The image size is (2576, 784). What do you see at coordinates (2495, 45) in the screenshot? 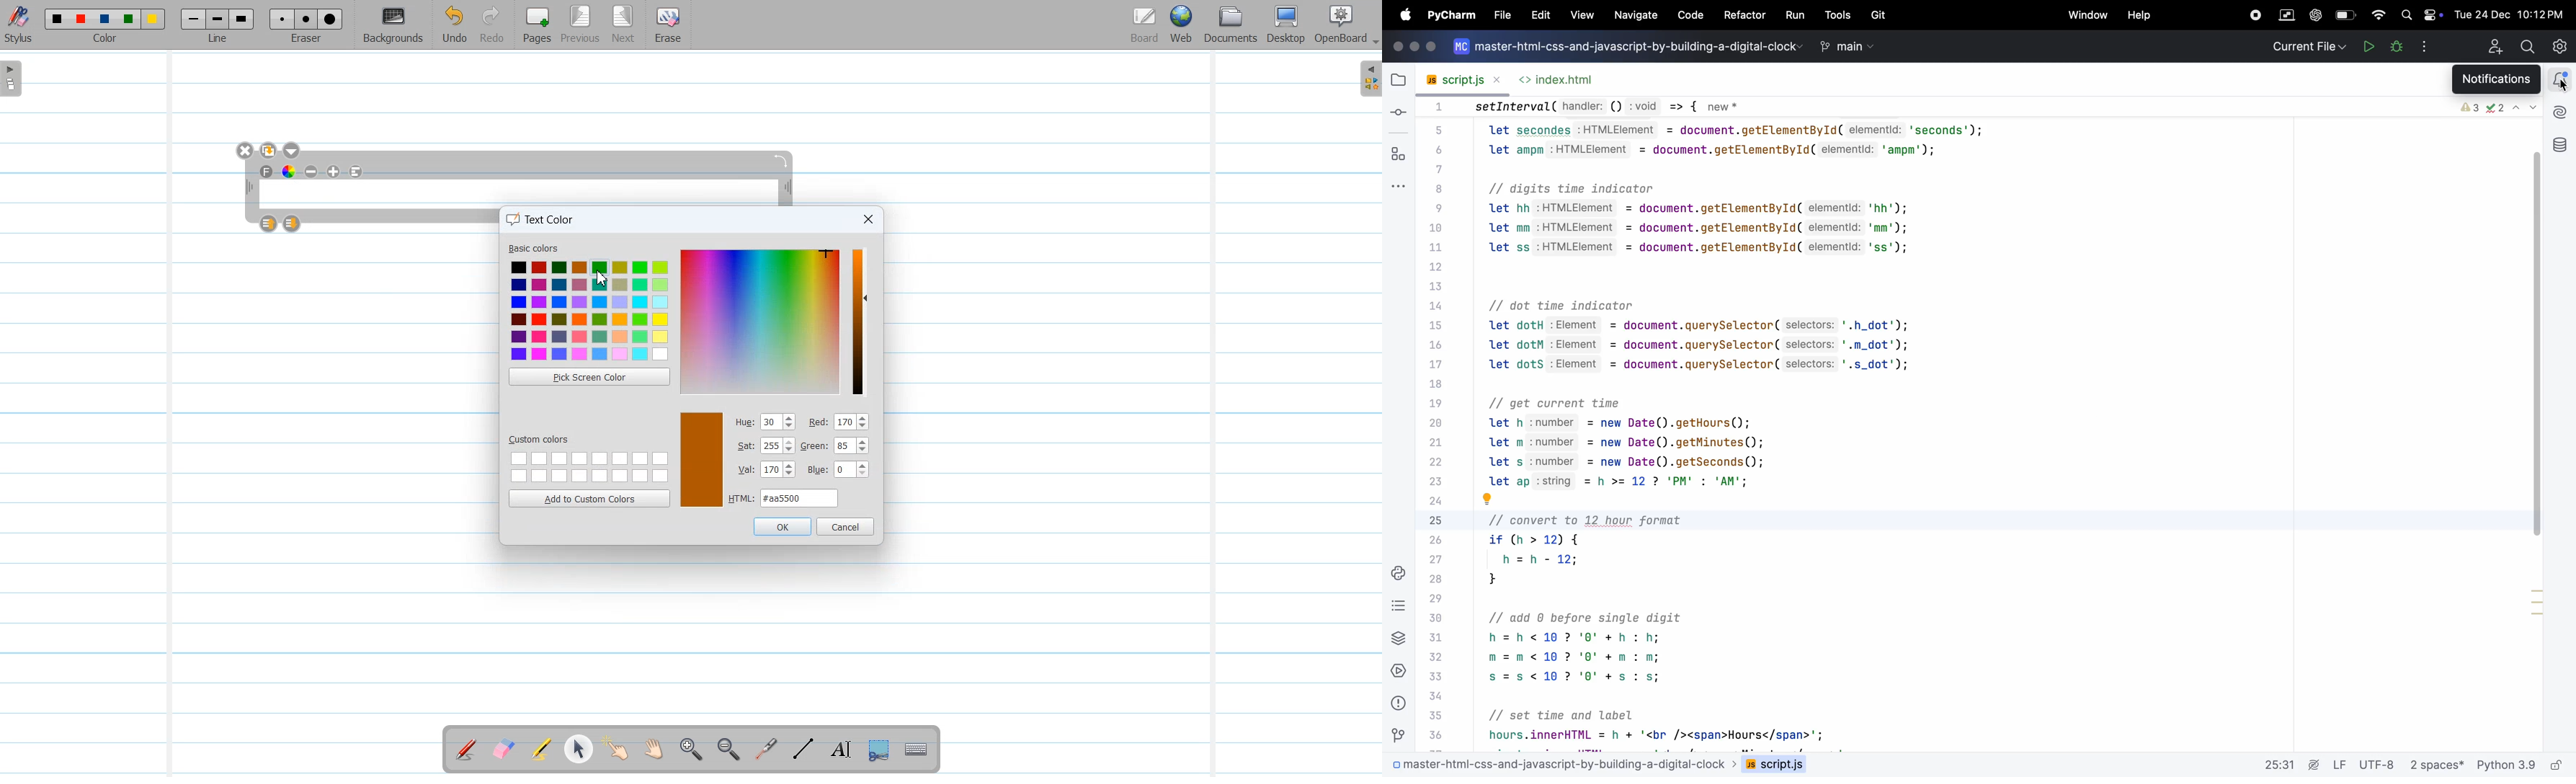
I see `add profile` at bounding box center [2495, 45].